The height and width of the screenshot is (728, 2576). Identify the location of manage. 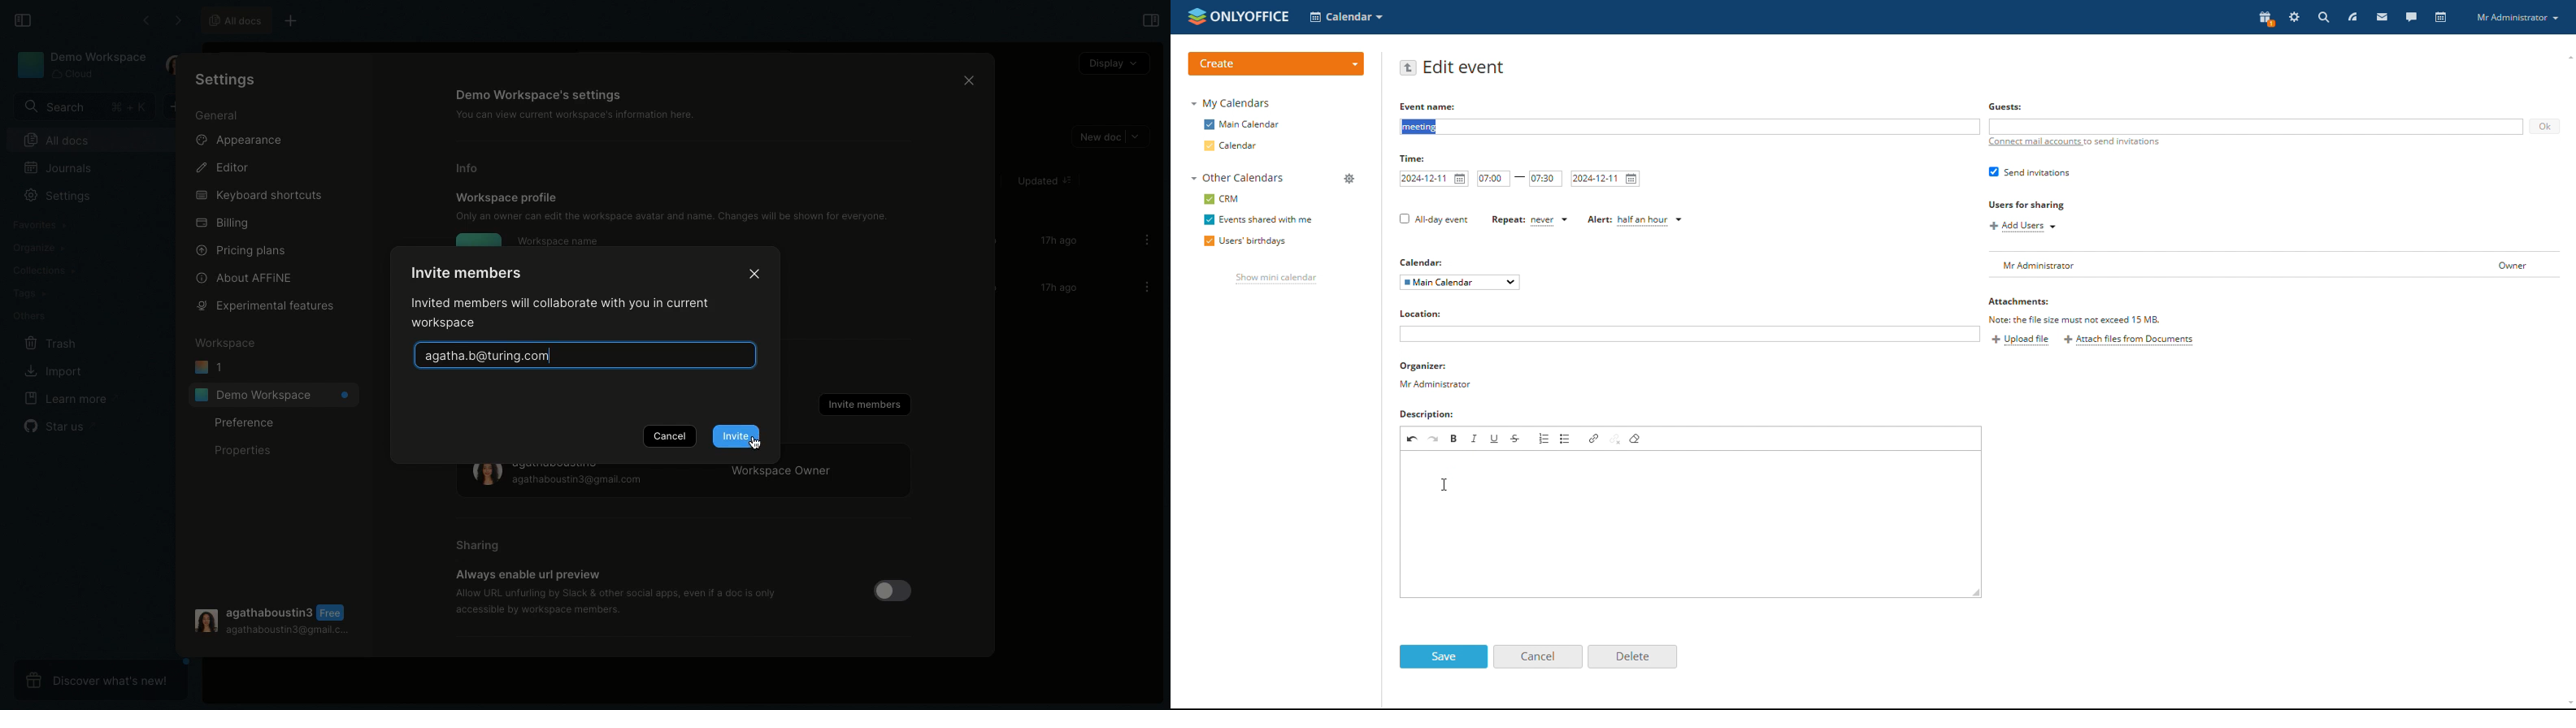
(1349, 180).